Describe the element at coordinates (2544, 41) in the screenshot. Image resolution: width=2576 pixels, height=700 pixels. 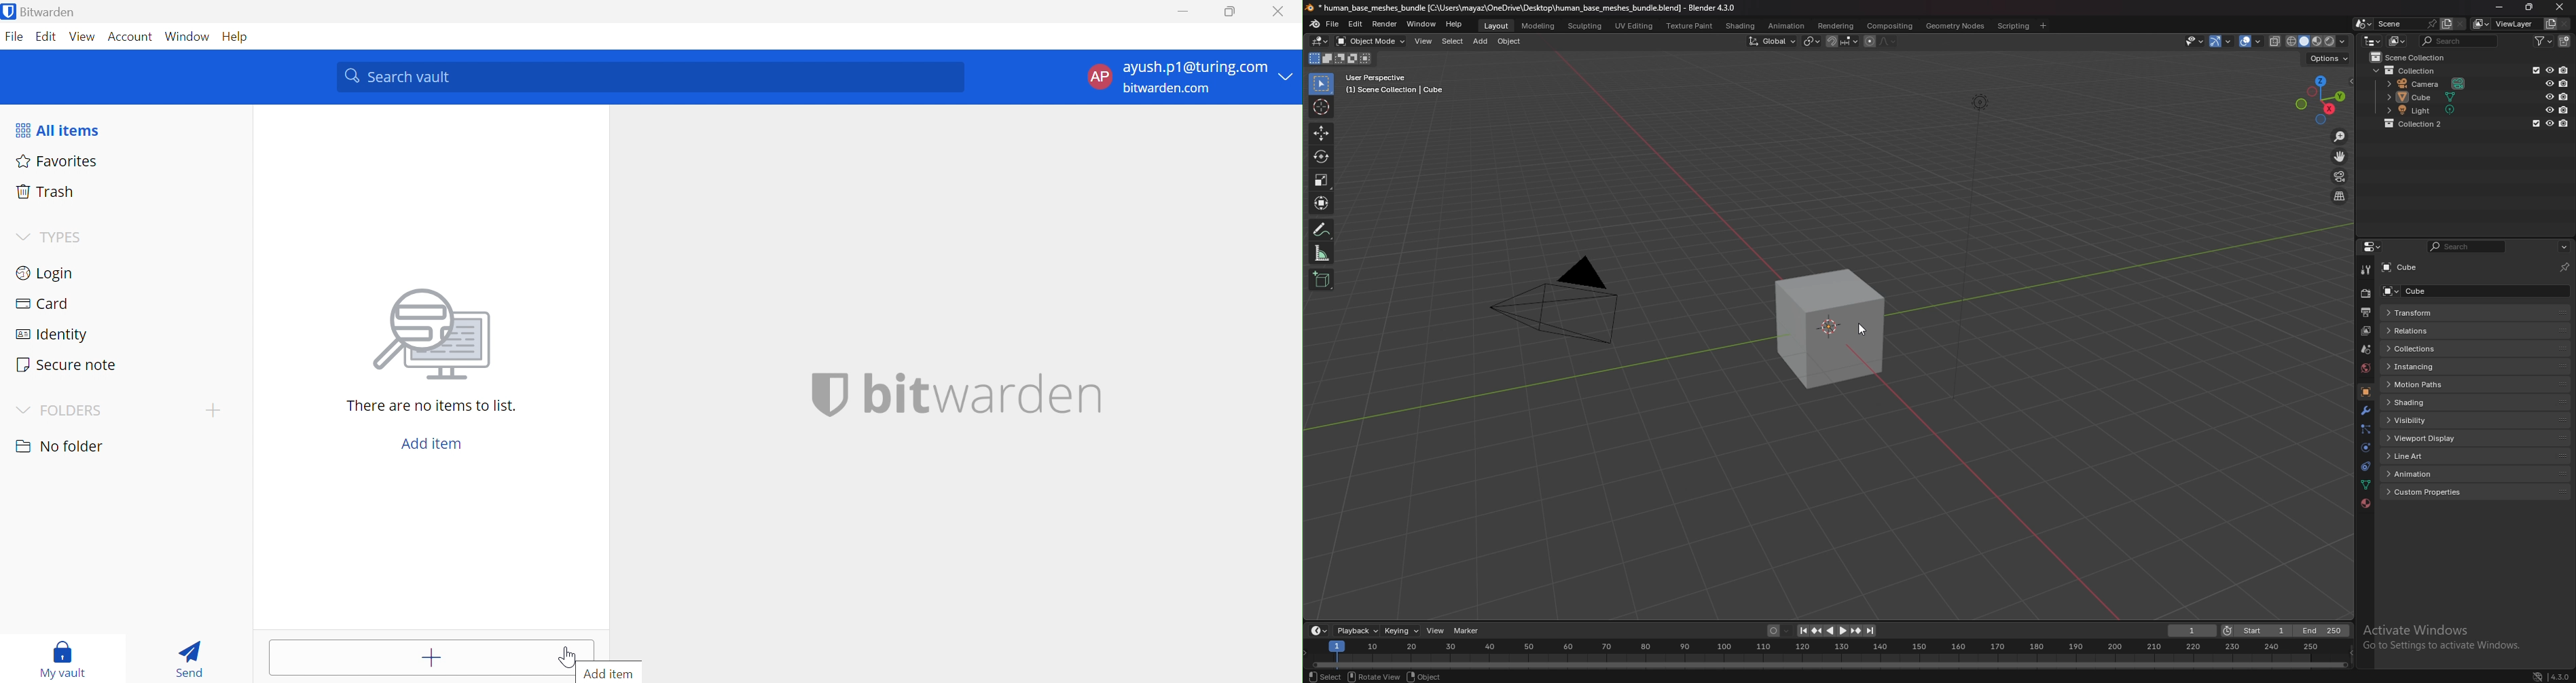
I see `filter` at that location.